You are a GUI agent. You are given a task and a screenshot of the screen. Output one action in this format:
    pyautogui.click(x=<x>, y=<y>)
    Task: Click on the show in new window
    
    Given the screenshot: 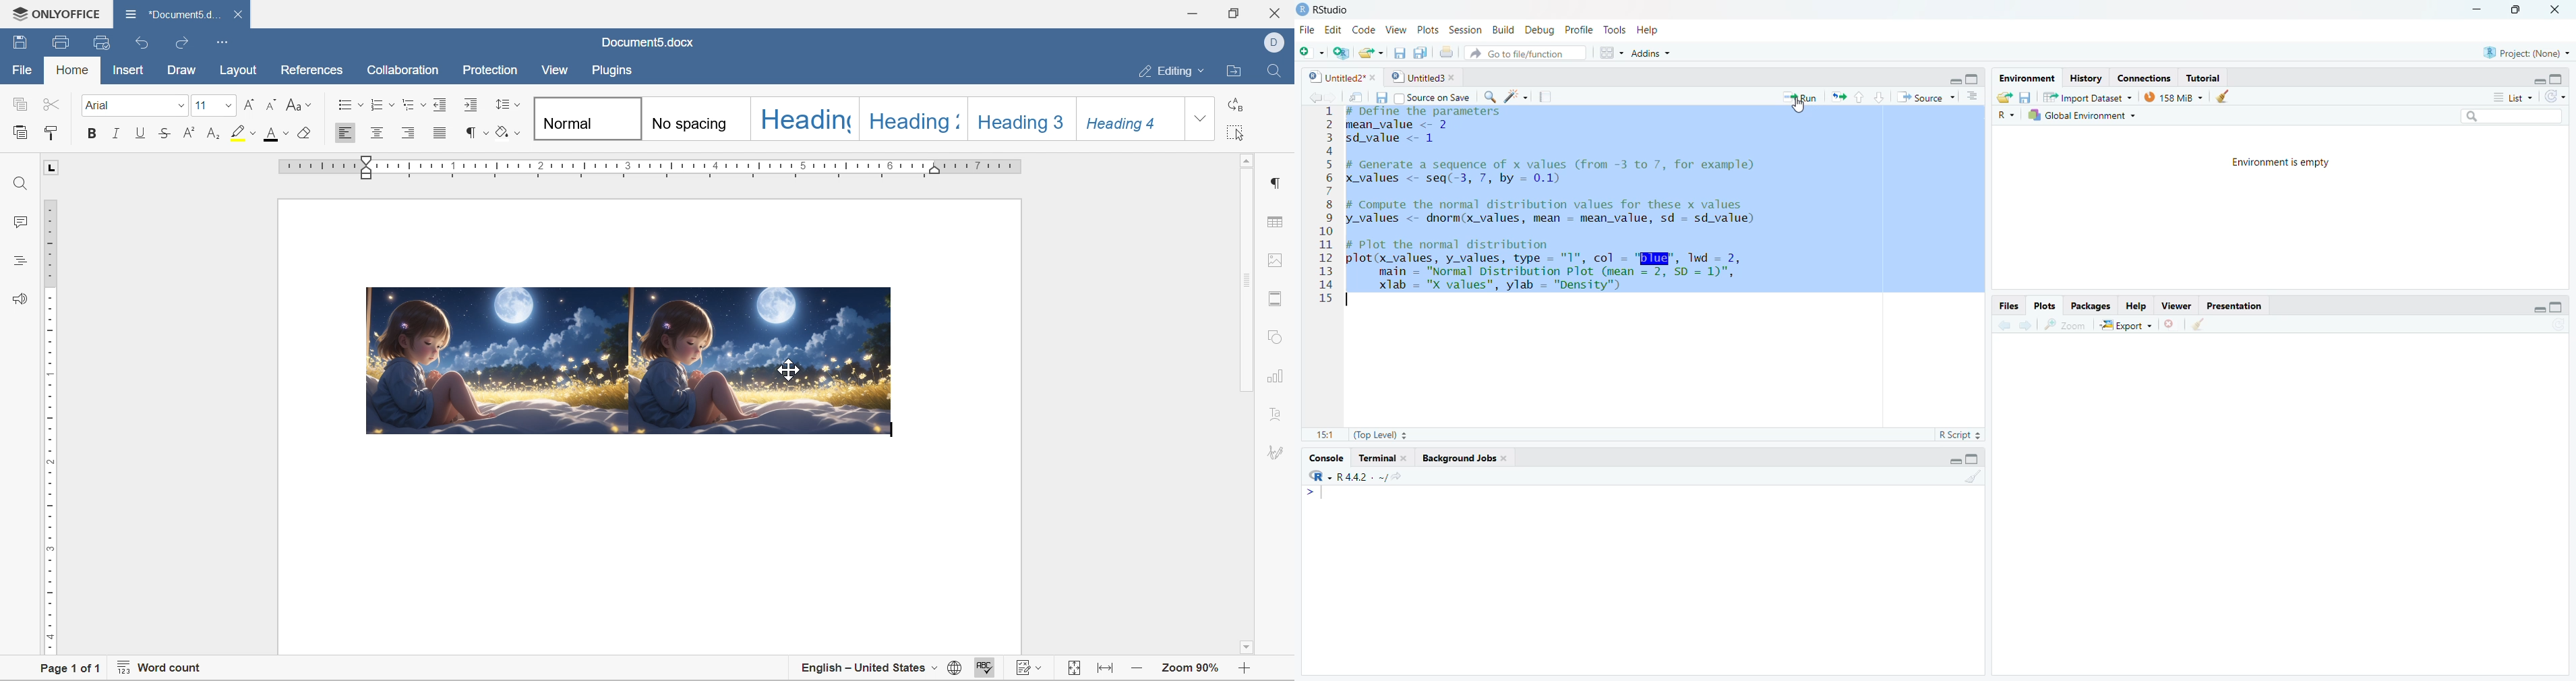 What is the action you would take?
    pyautogui.click(x=2208, y=324)
    